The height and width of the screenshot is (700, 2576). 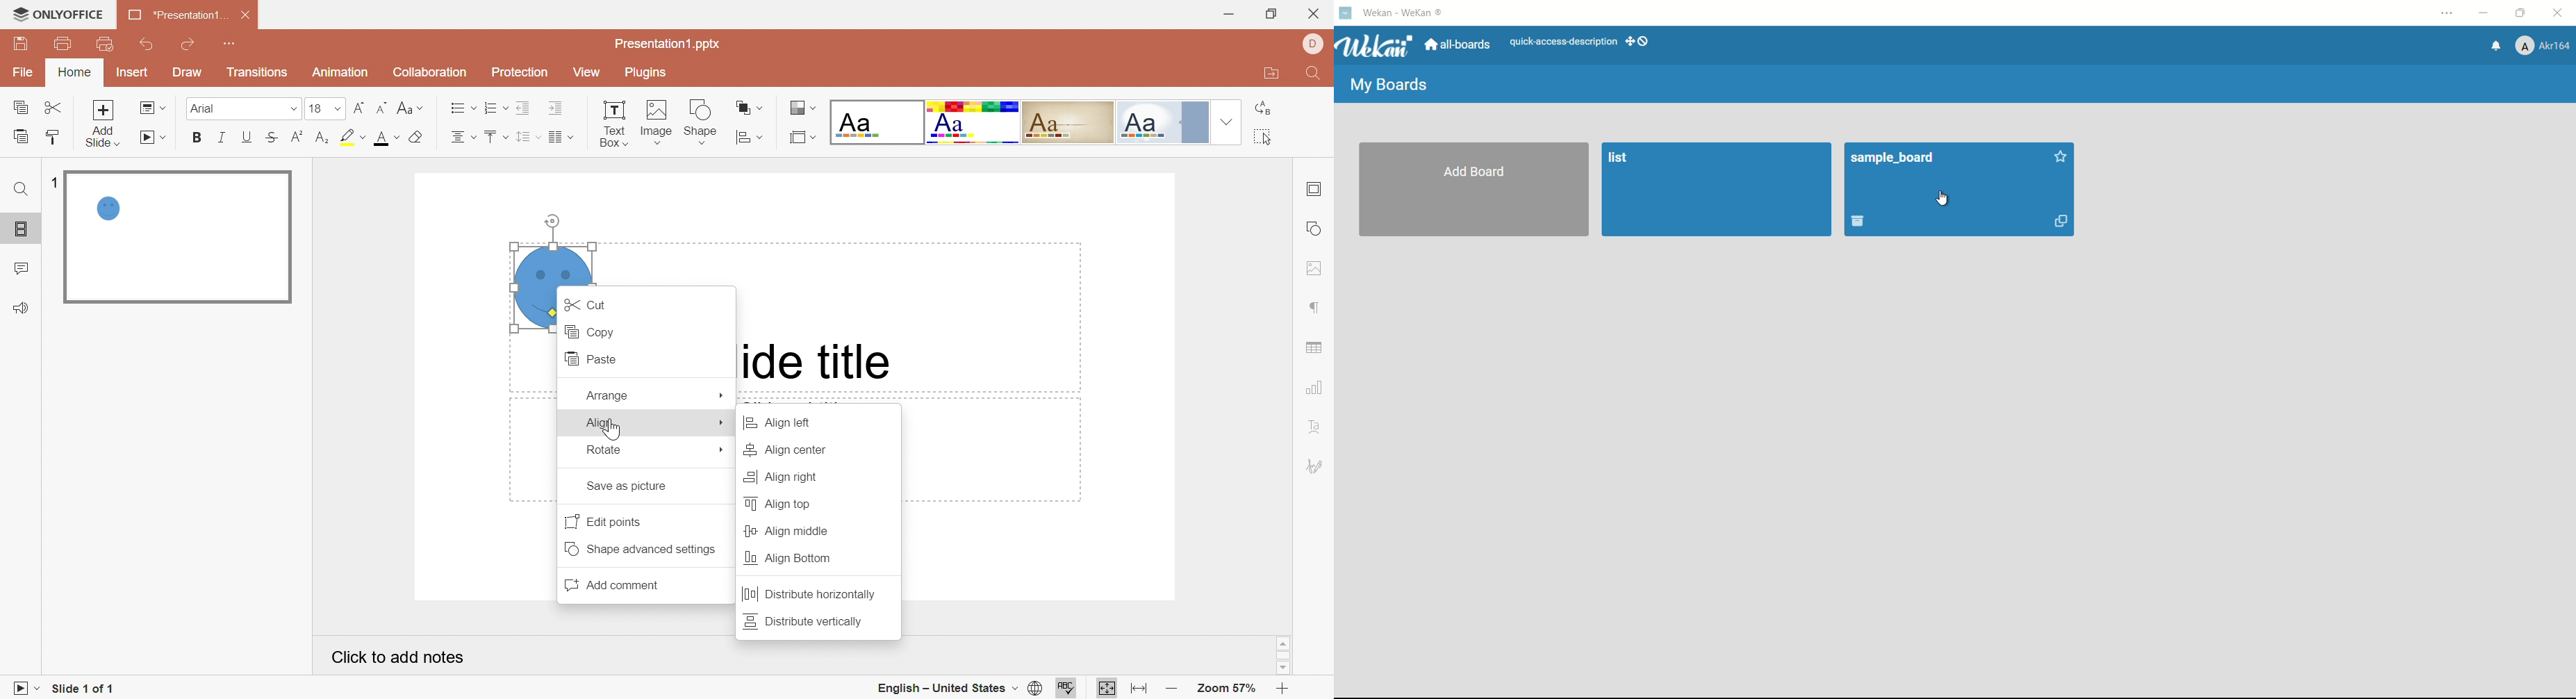 What do you see at coordinates (1622, 159) in the screenshot?
I see `board name` at bounding box center [1622, 159].